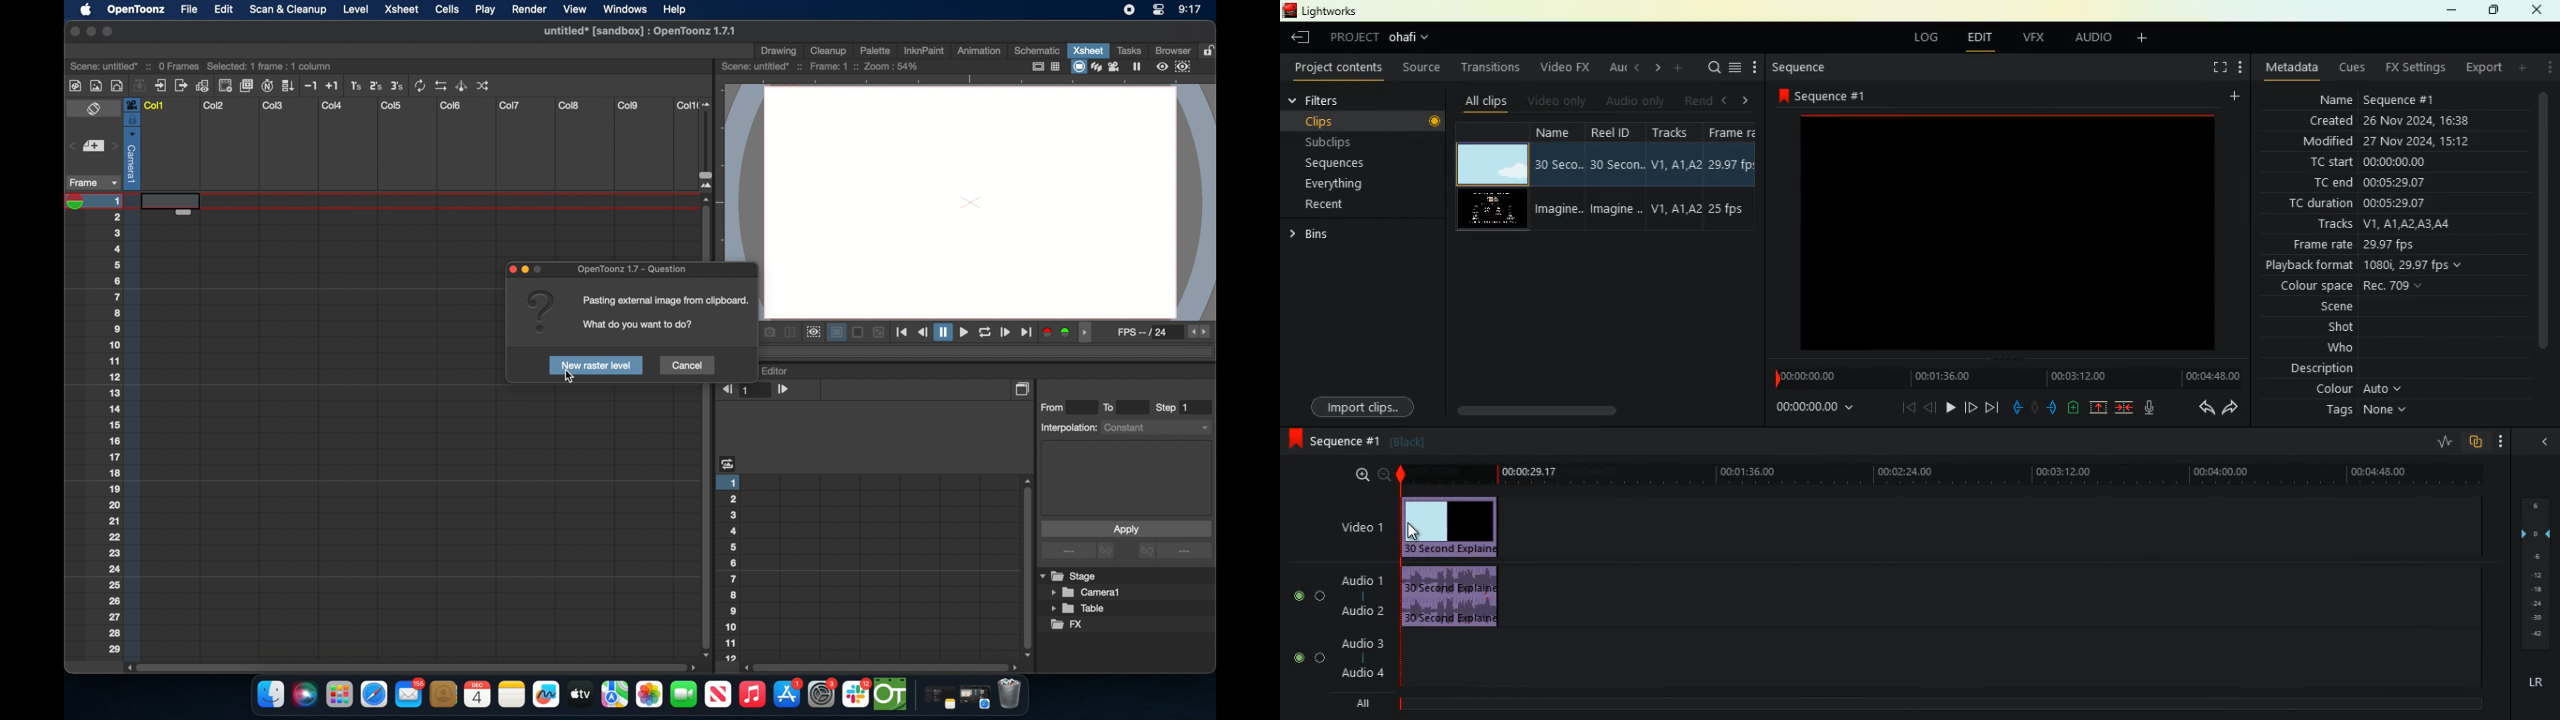 This screenshot has width=2576, height=728. I want to click on left, so click(1725, 100).